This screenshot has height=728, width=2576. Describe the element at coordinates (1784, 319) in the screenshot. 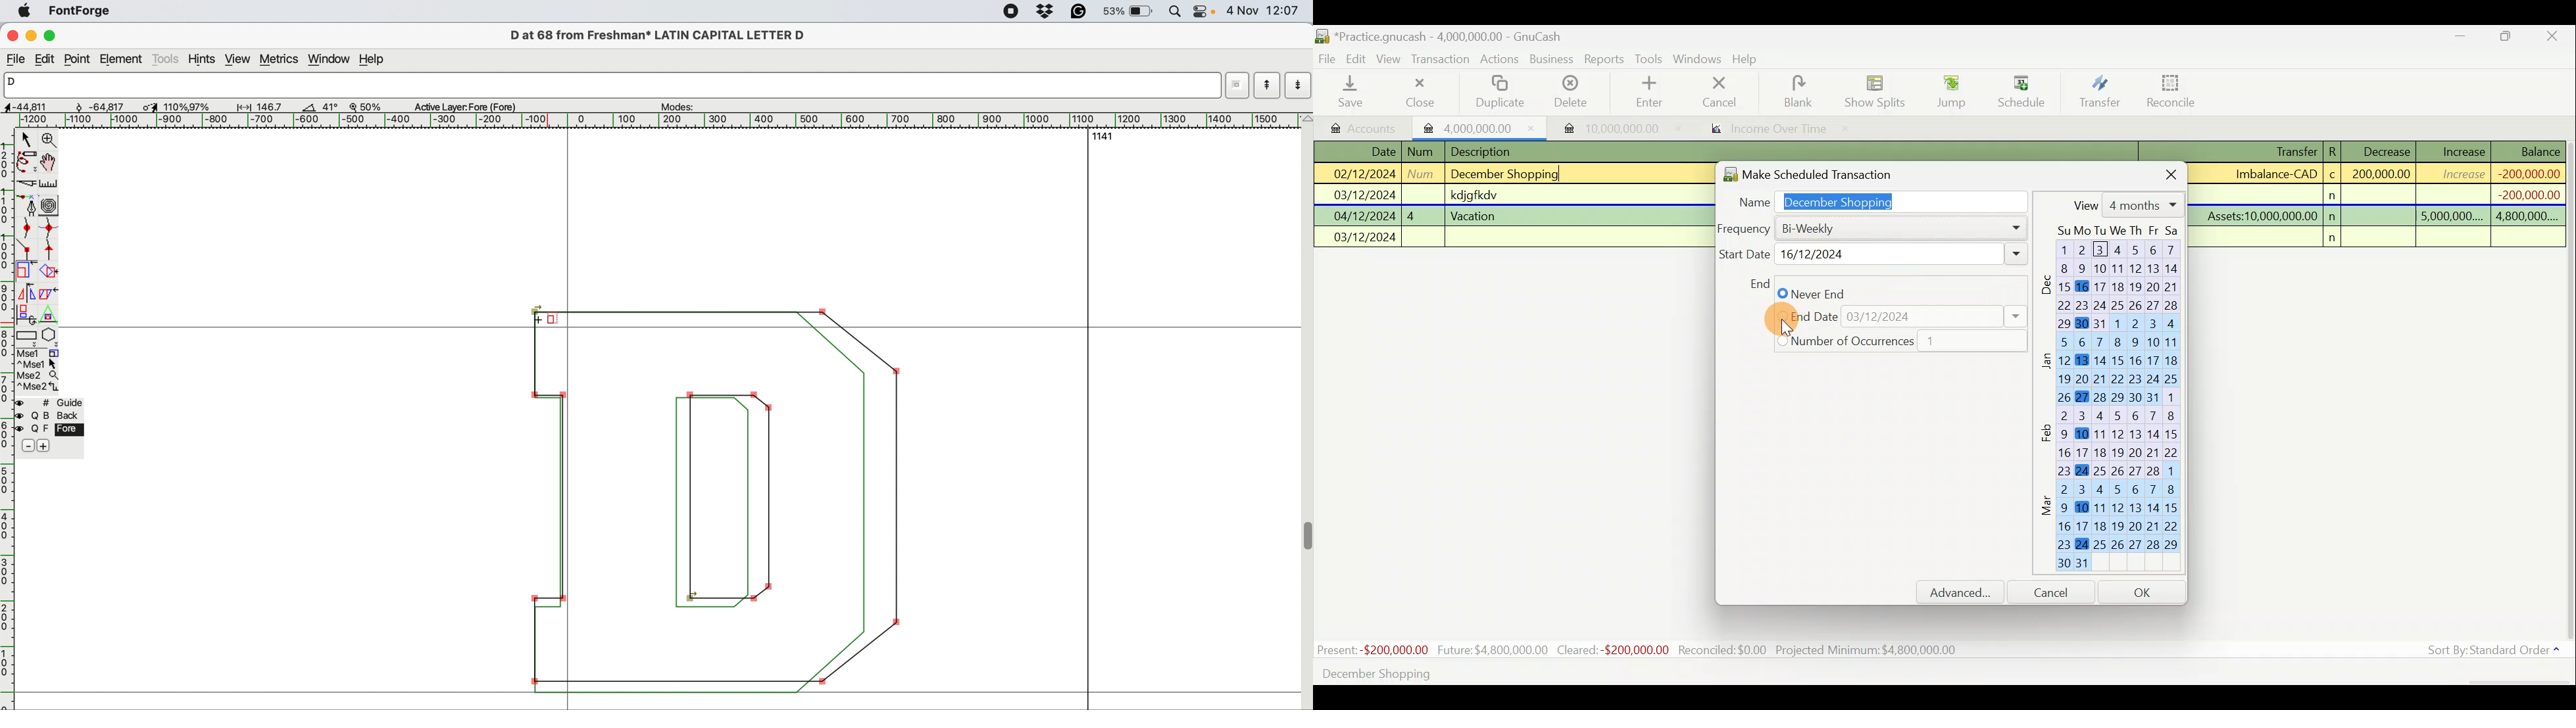

I see `Cursor` at that location.